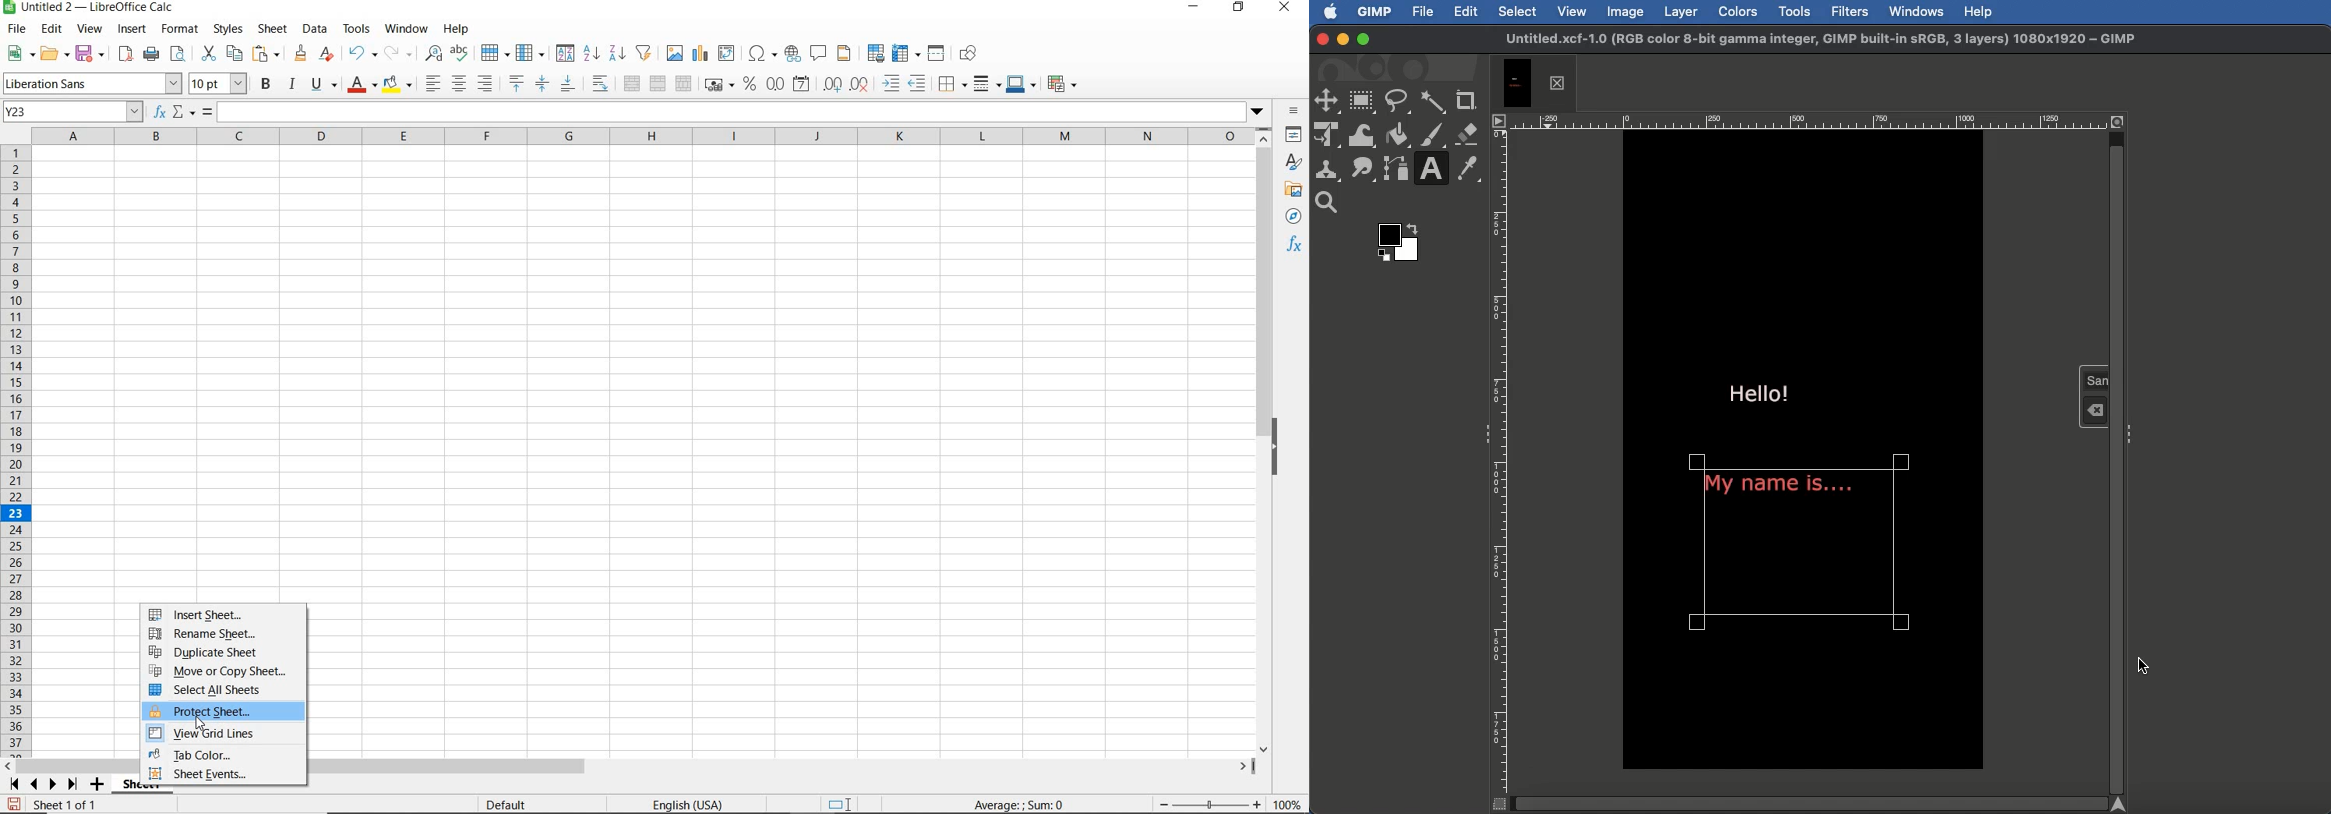 The image size is (2352, 840). Describe the element at coordinates (398, 83) in the screenshot. I see `BACKGROUND COLOR` at that location.